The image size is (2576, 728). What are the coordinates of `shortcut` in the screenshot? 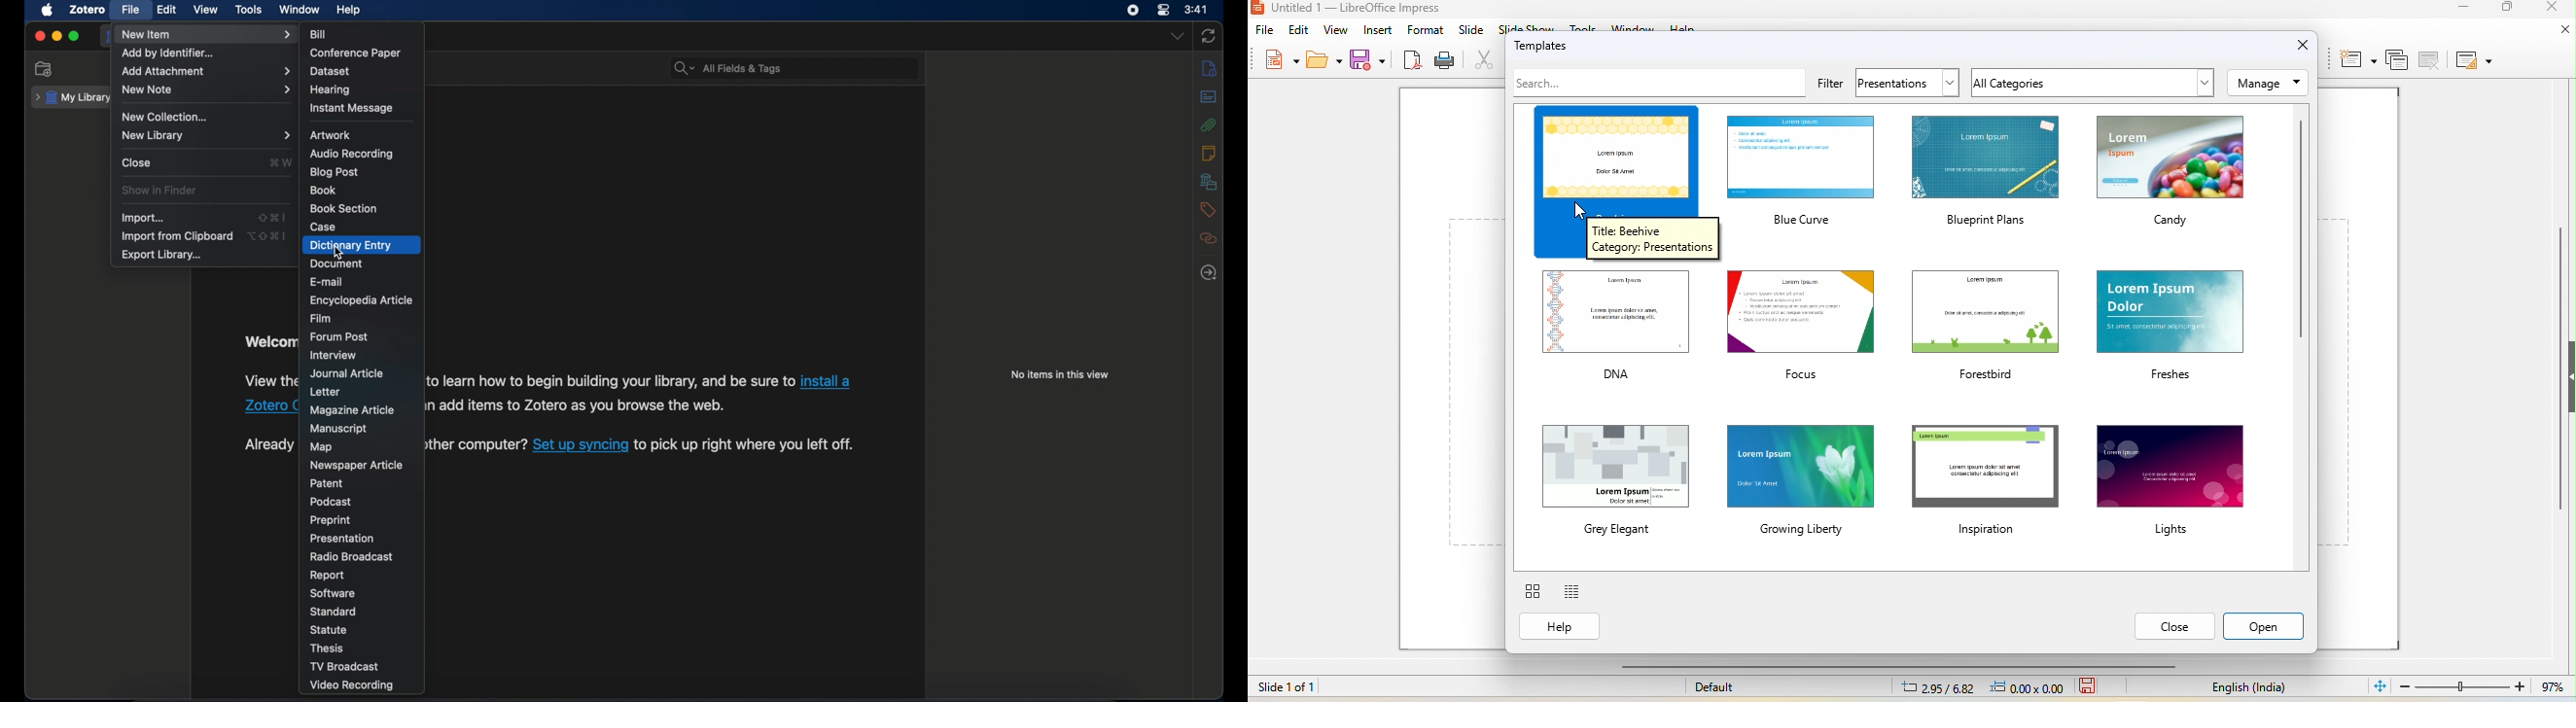 It's located at (268, 235).